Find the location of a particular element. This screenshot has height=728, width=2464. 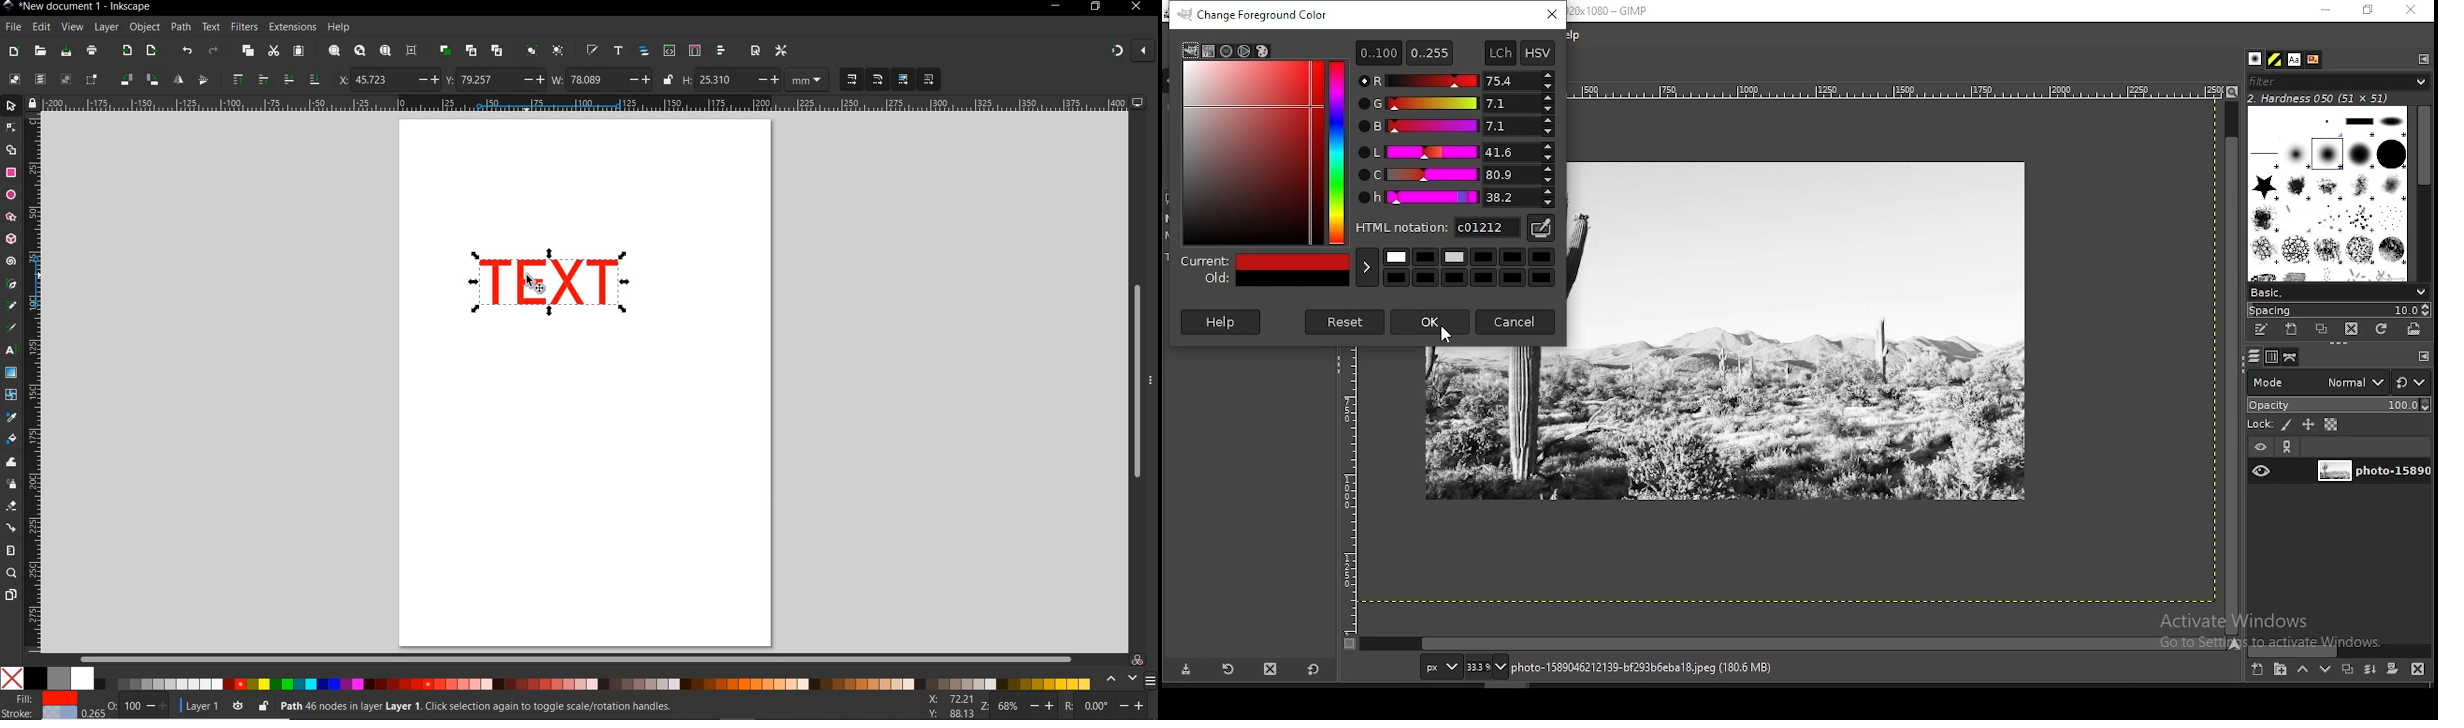

gimp is located at coordinates (1190, 50).